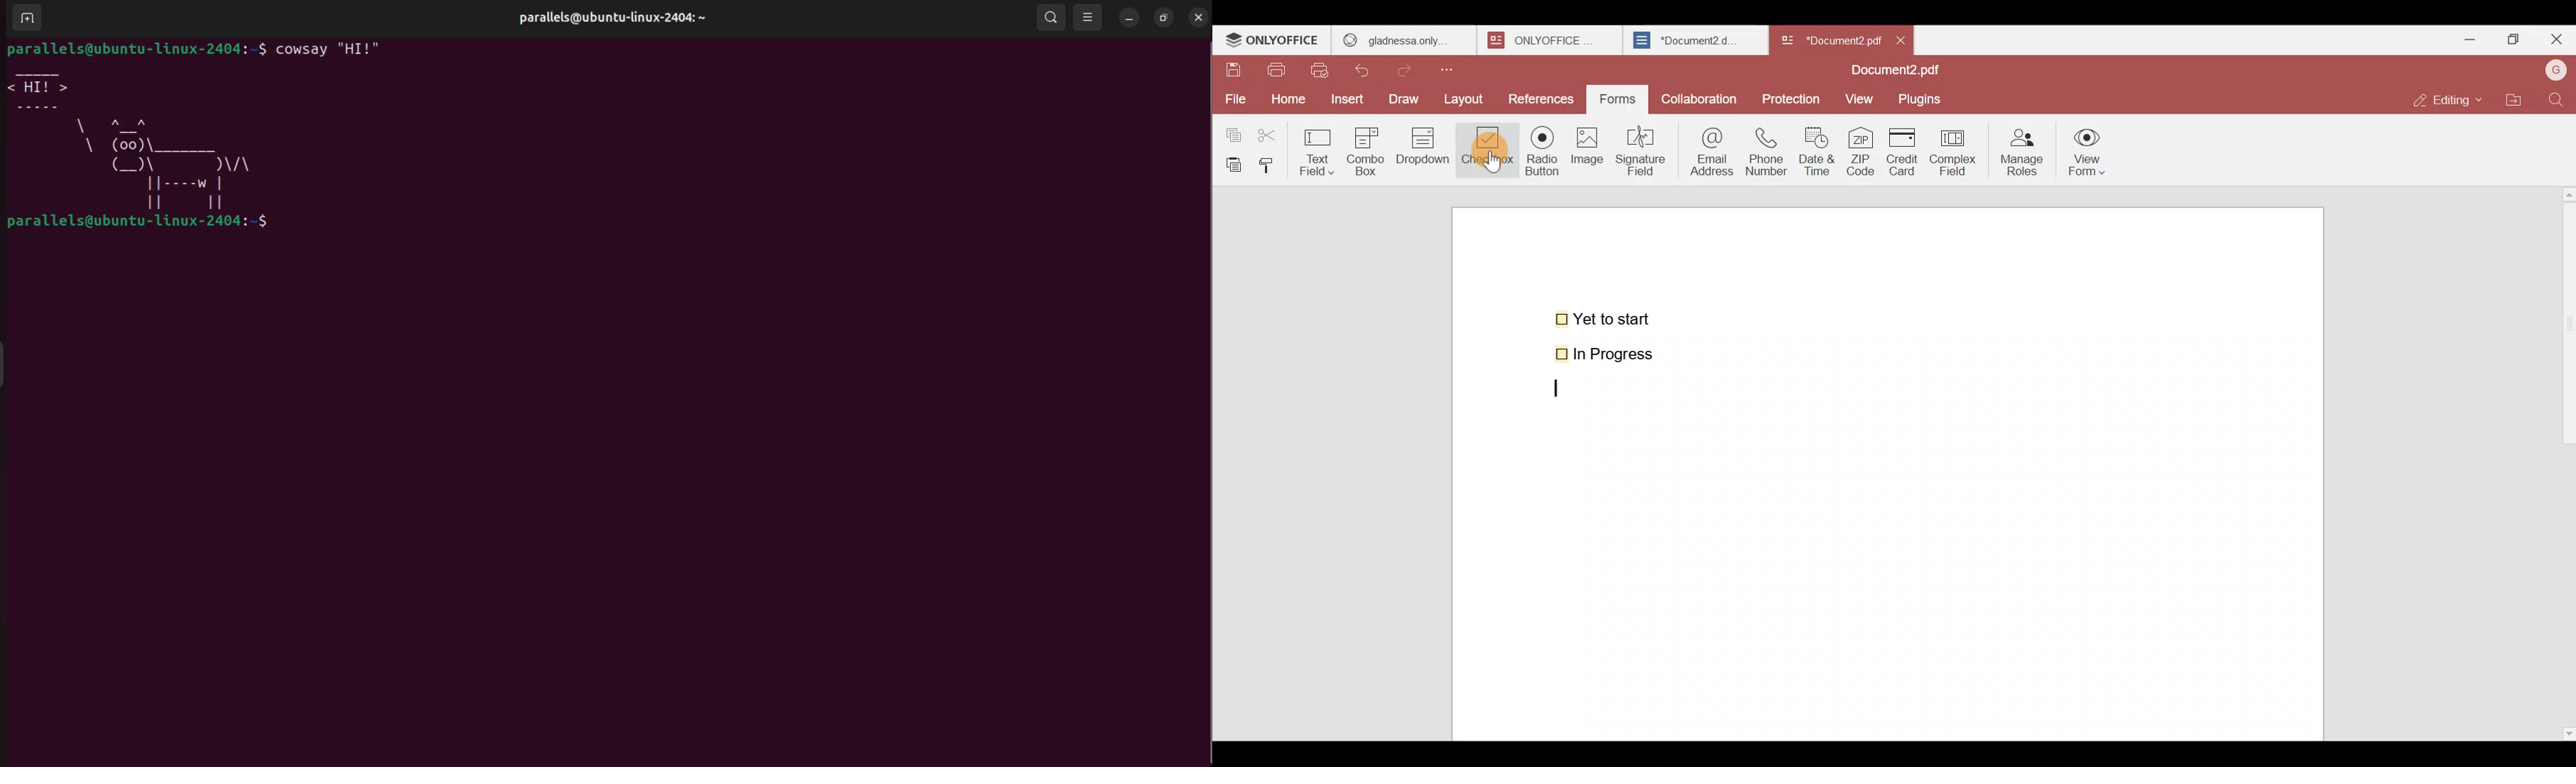 The height and width of the screenshot is (784, 2576). What do you see at coordinates (1411, 67) in the screenshot?
I see `Redo` at bounding box center [1411, 67].